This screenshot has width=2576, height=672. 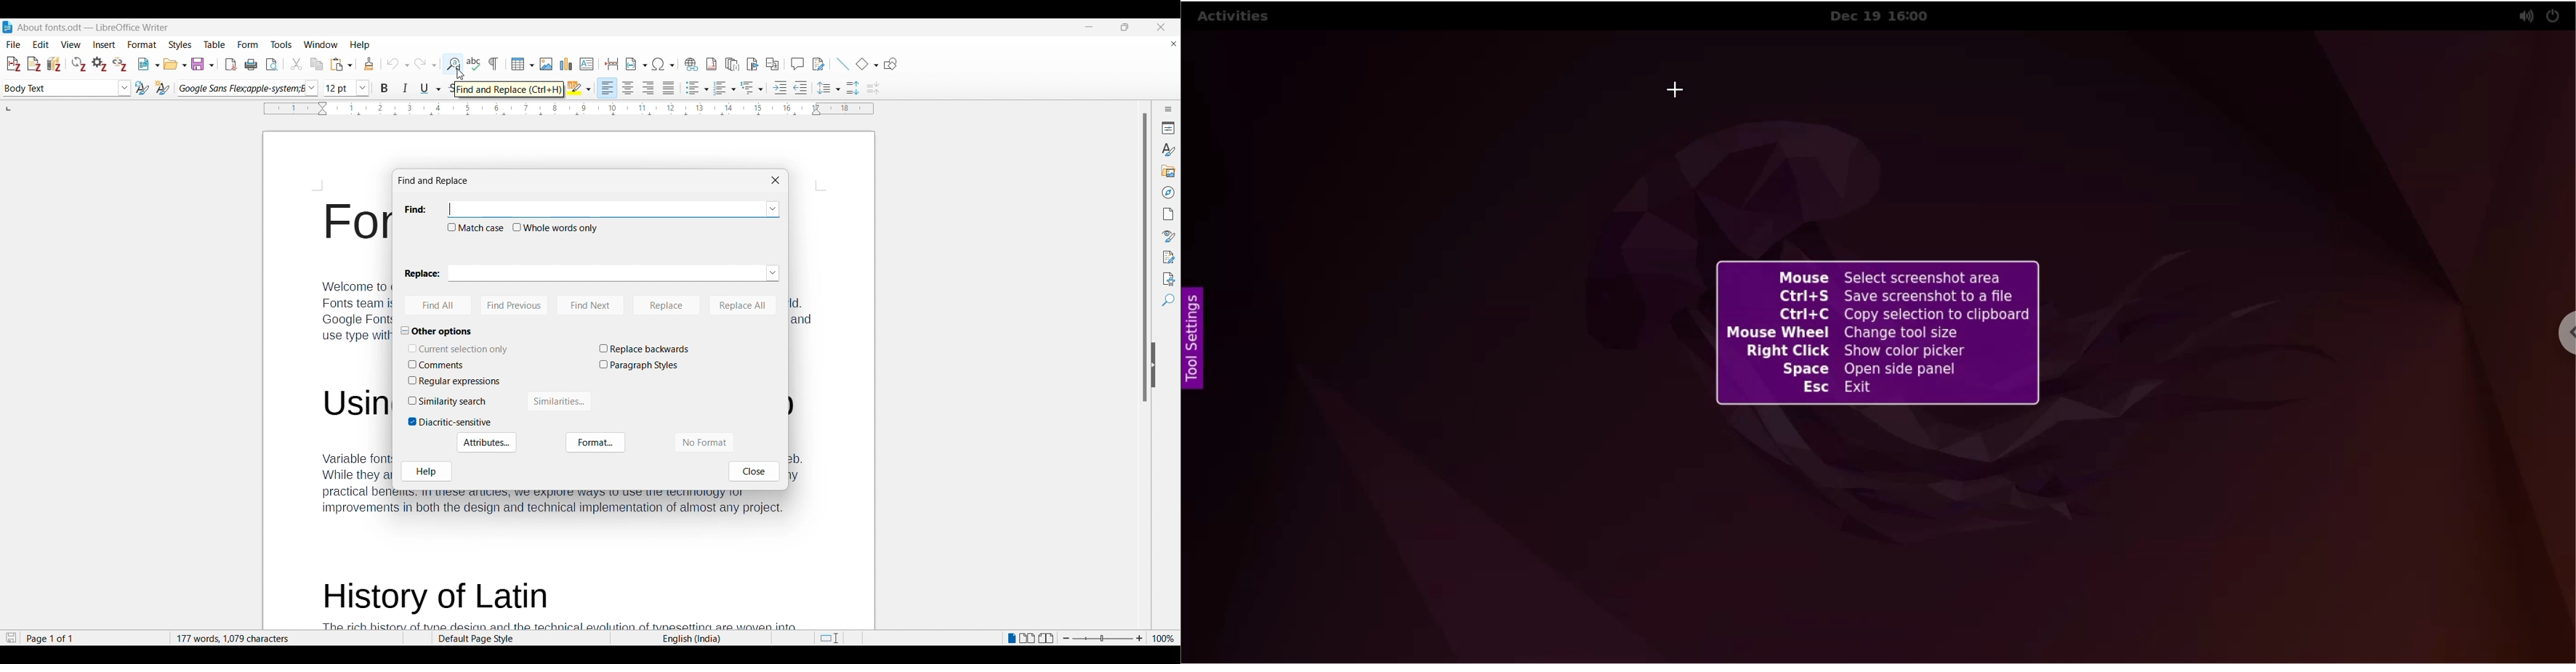 What do you see at coordinates (203, 64) in the screenshot?
I see `Save options` at bounding box center [203, 64].